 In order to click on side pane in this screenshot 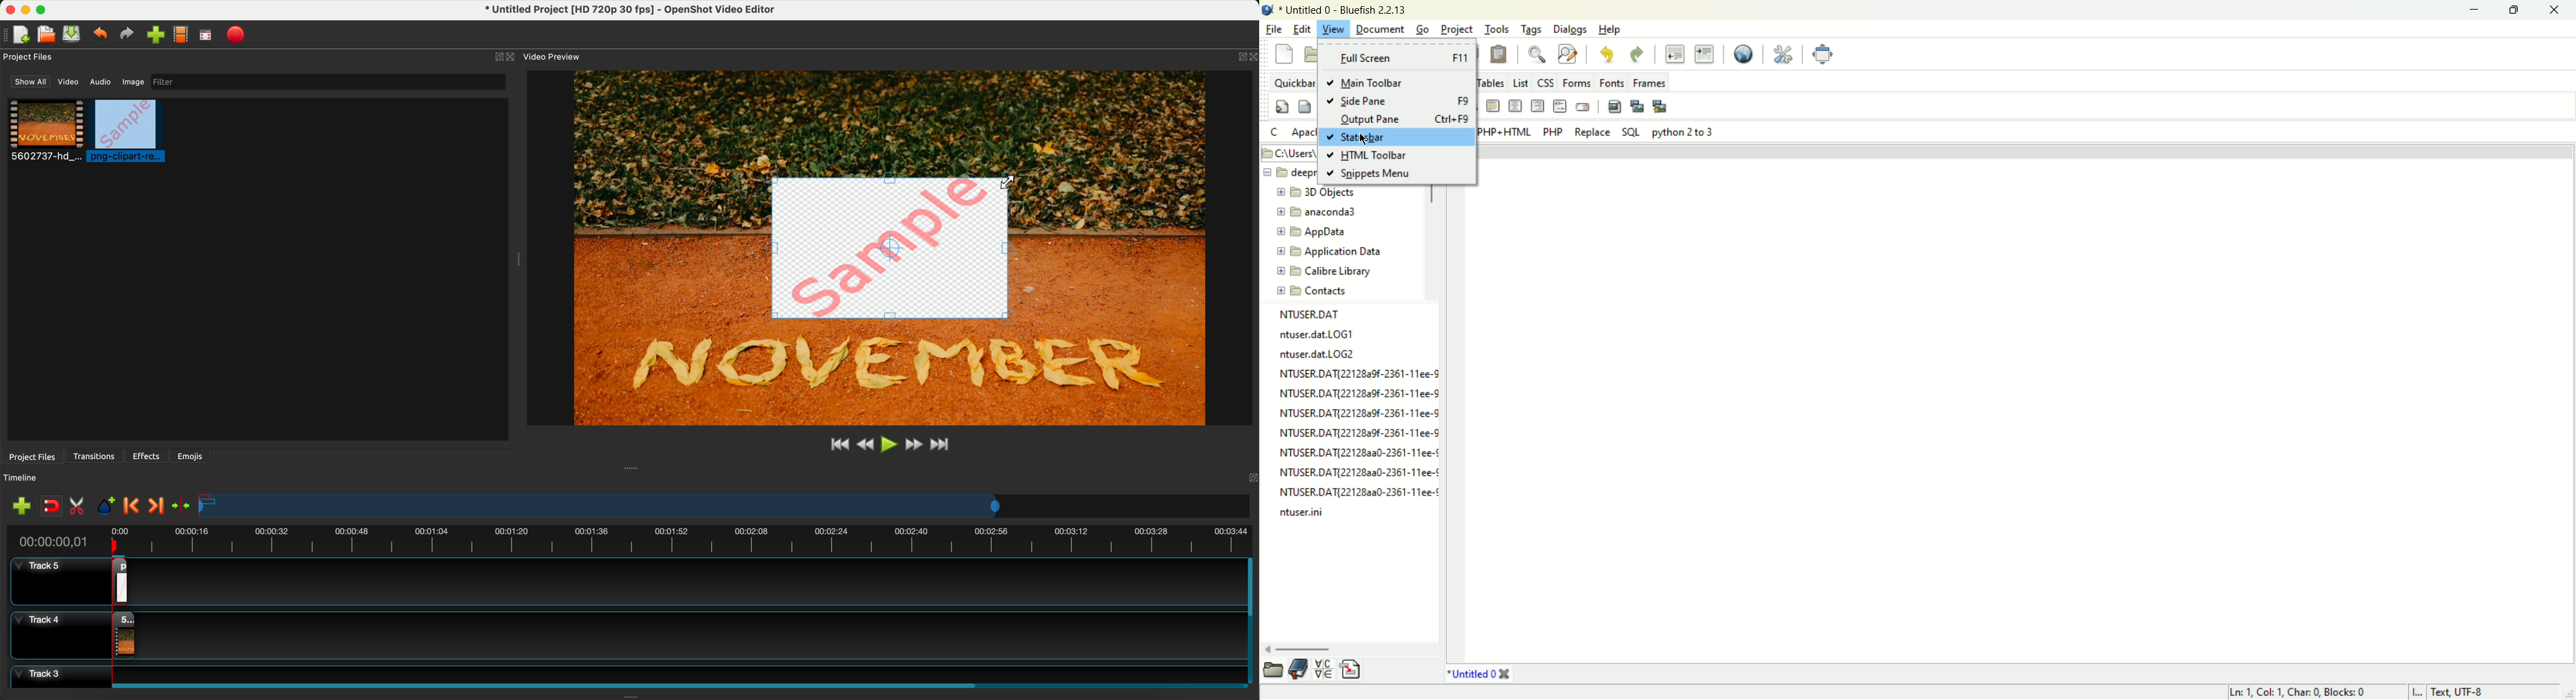, I will do `click(1398, 101)`.